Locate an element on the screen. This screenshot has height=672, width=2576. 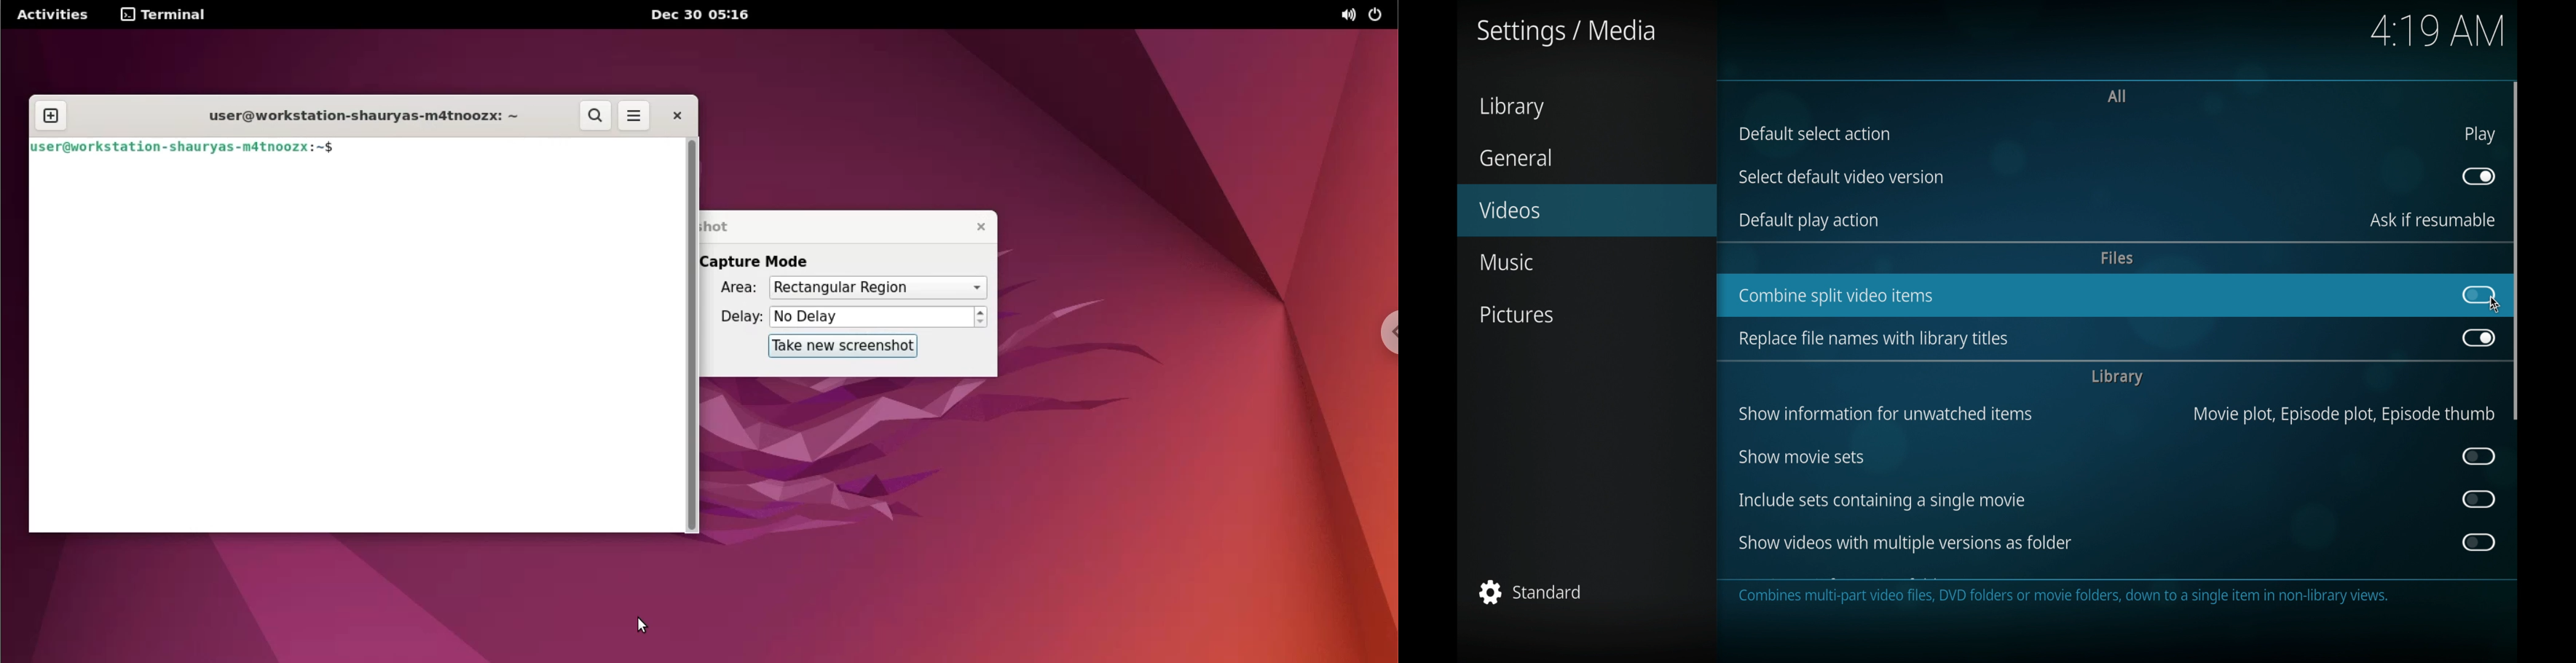
general is located at coordinates (1515, 158).